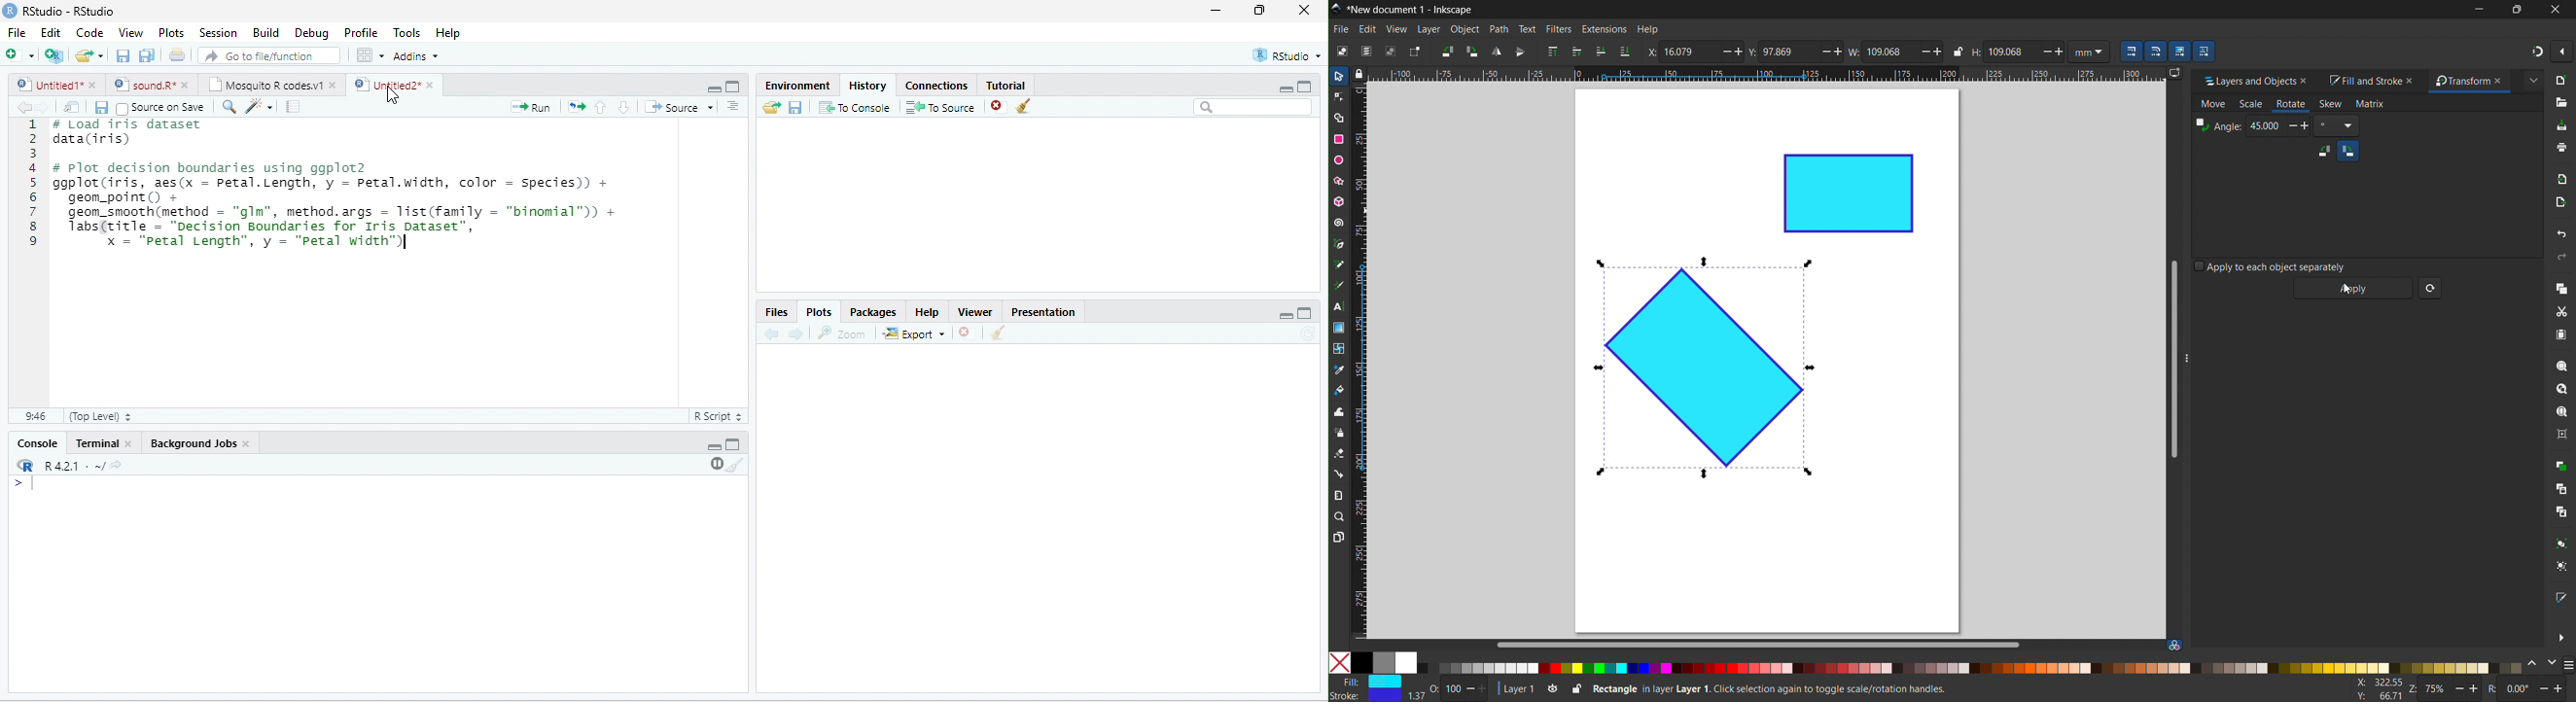 This screenshot has height=728, width=2576. Describe the element at coordinates (89, 55) in the screenshot. I see `open file` at that location.